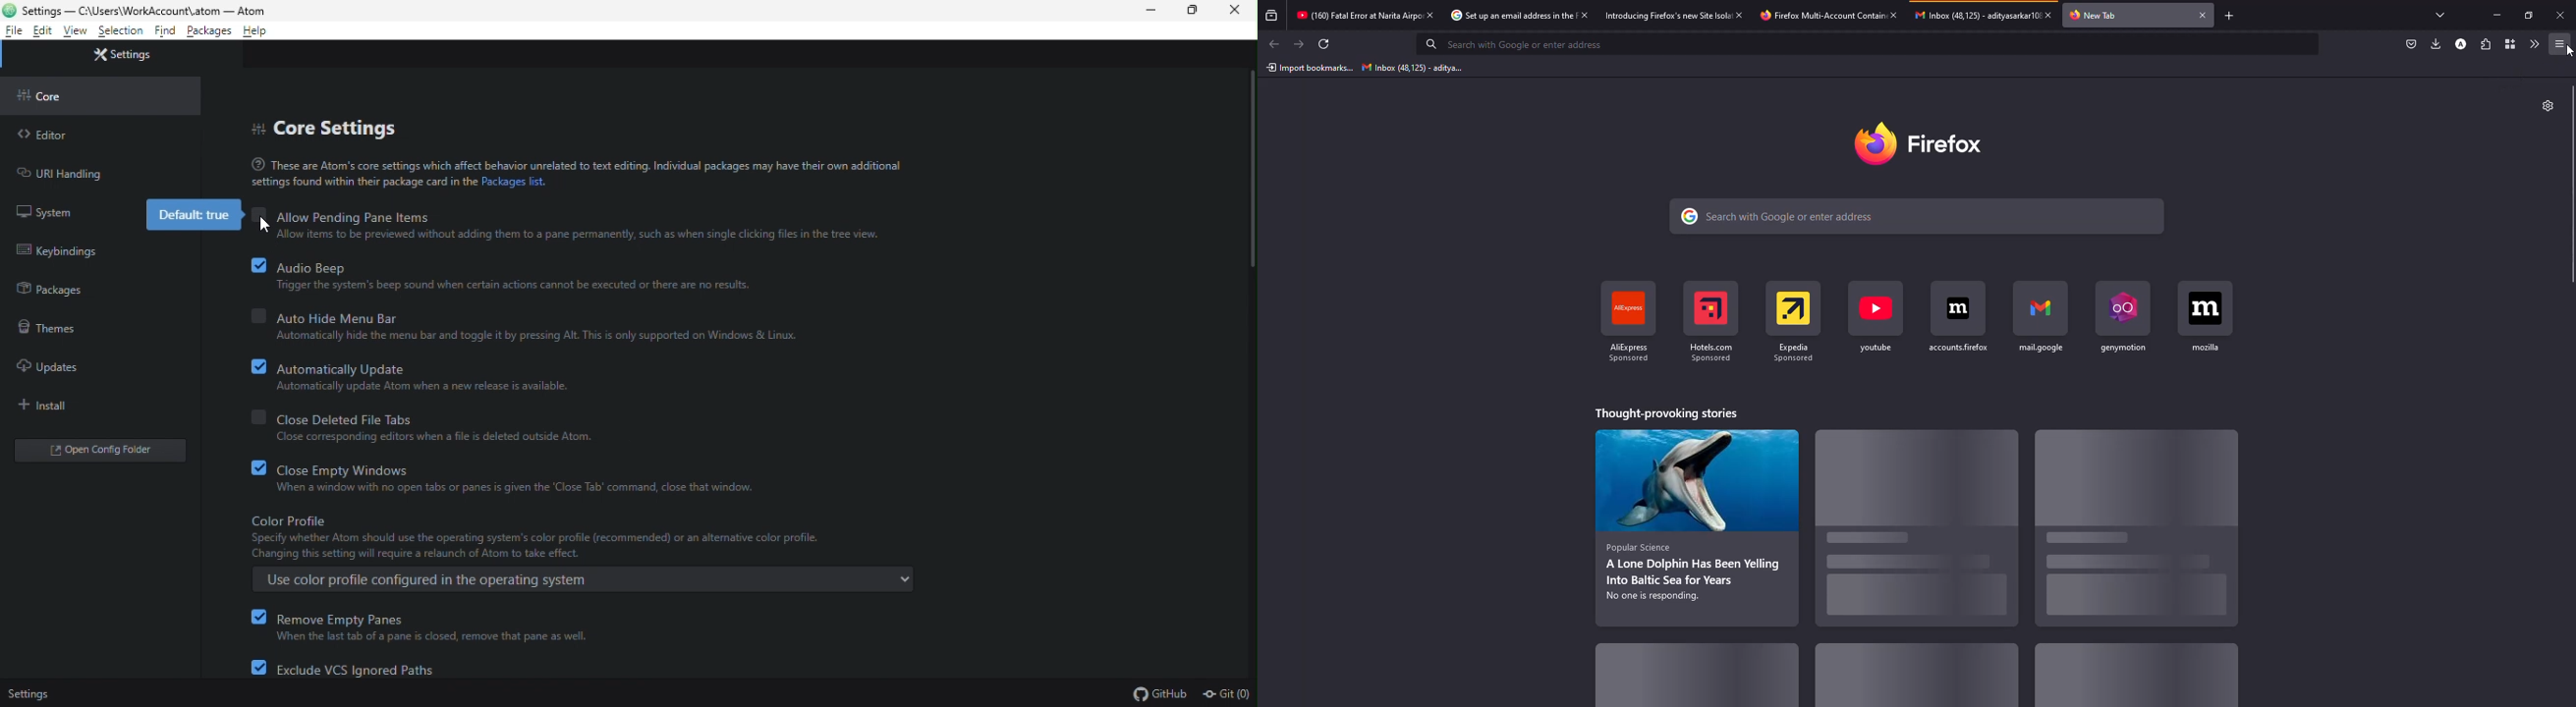  I want to click on updates, so click(54, 368).